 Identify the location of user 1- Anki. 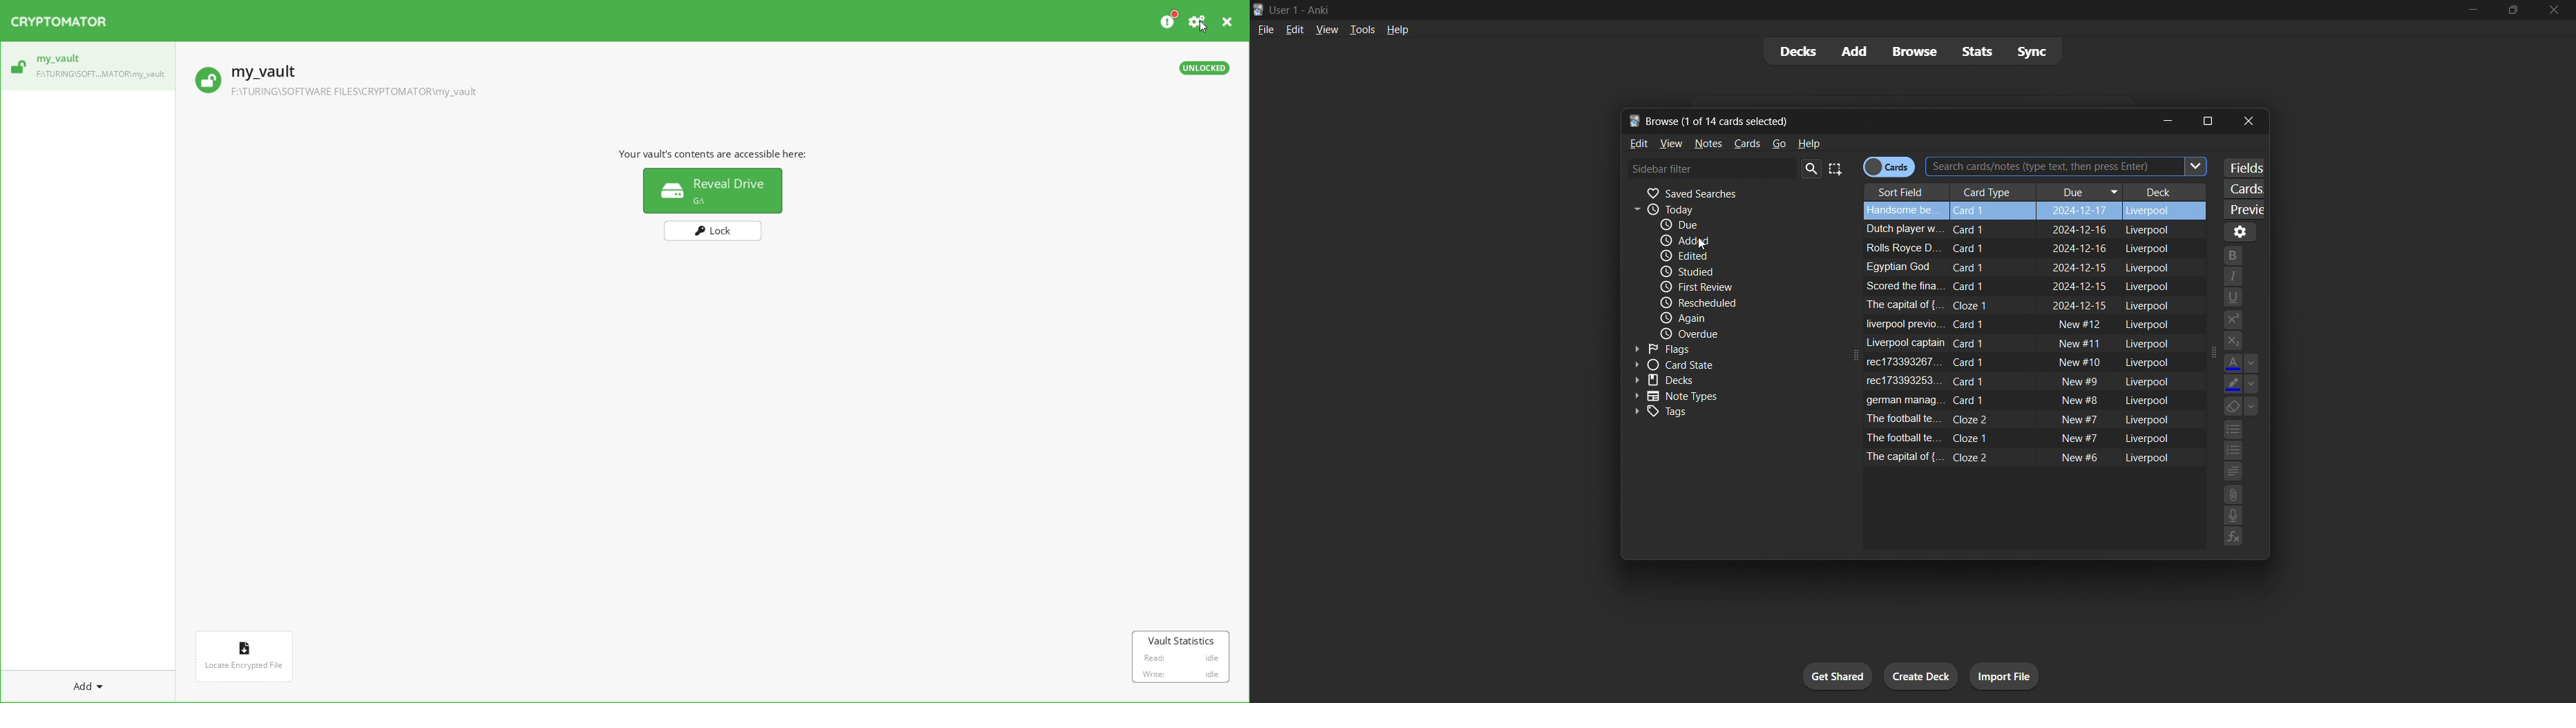
(1846, 8).